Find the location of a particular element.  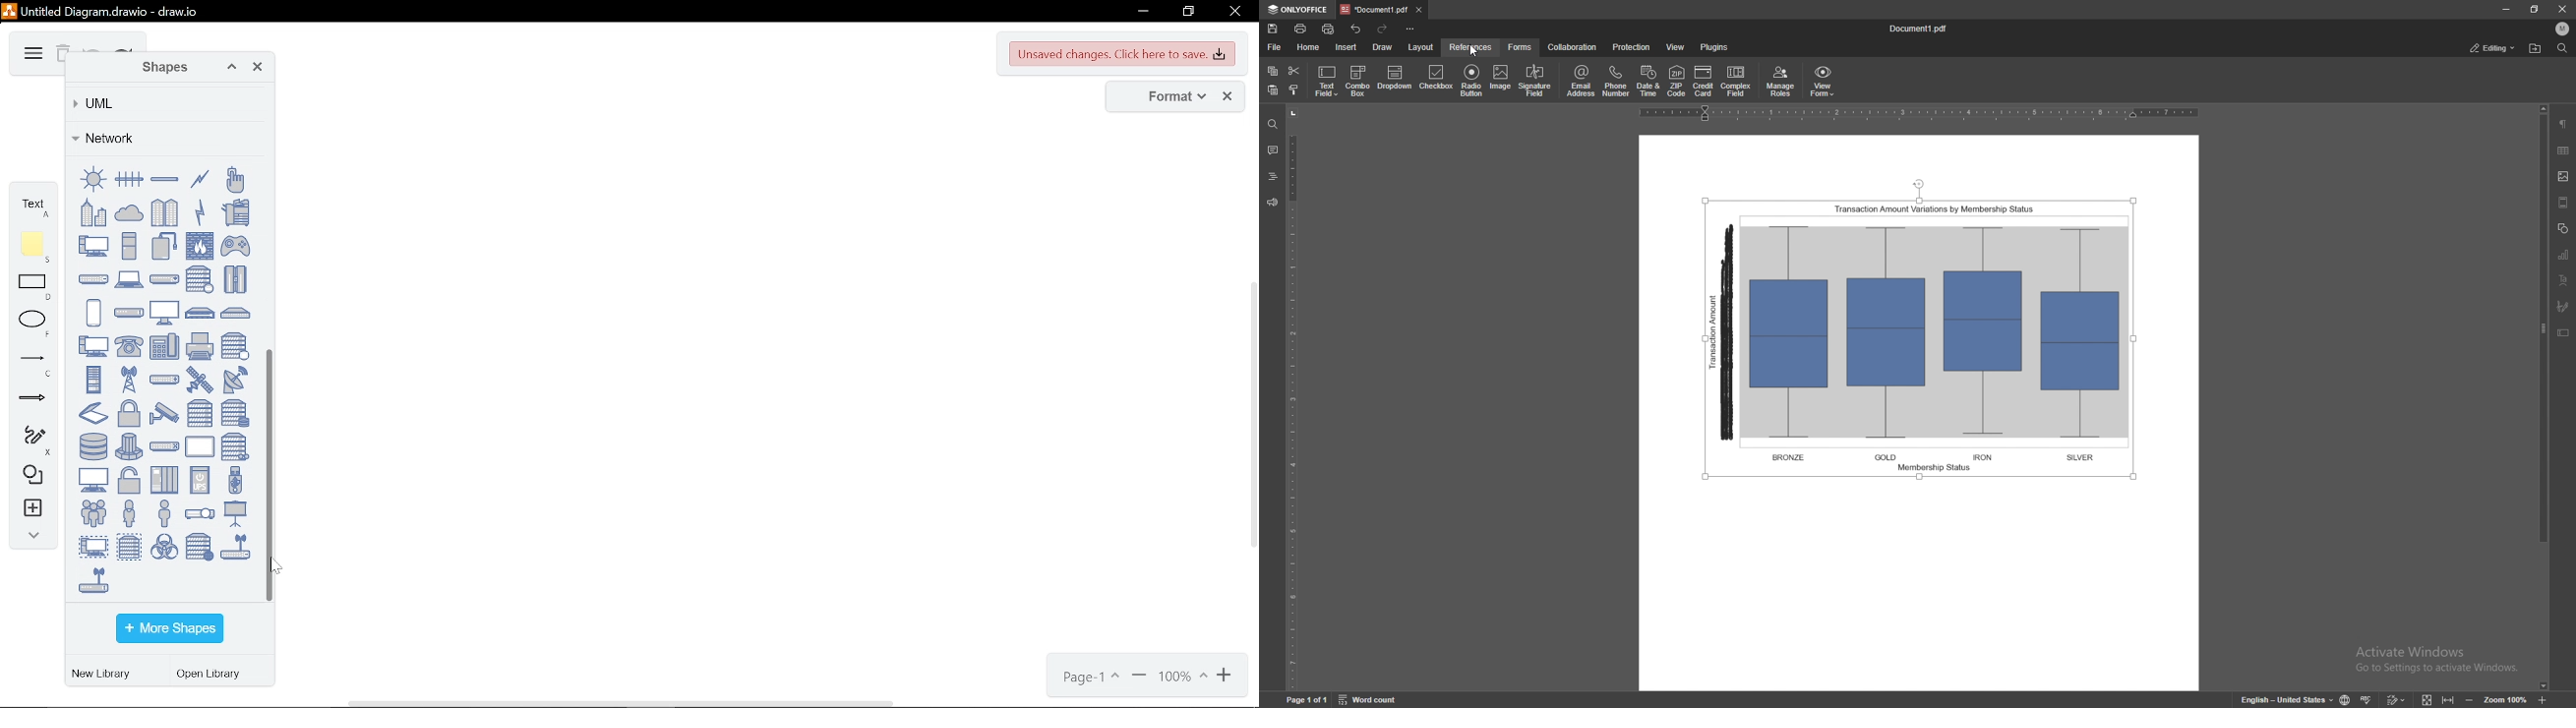

virtual server is located at coordinates (129, 546).